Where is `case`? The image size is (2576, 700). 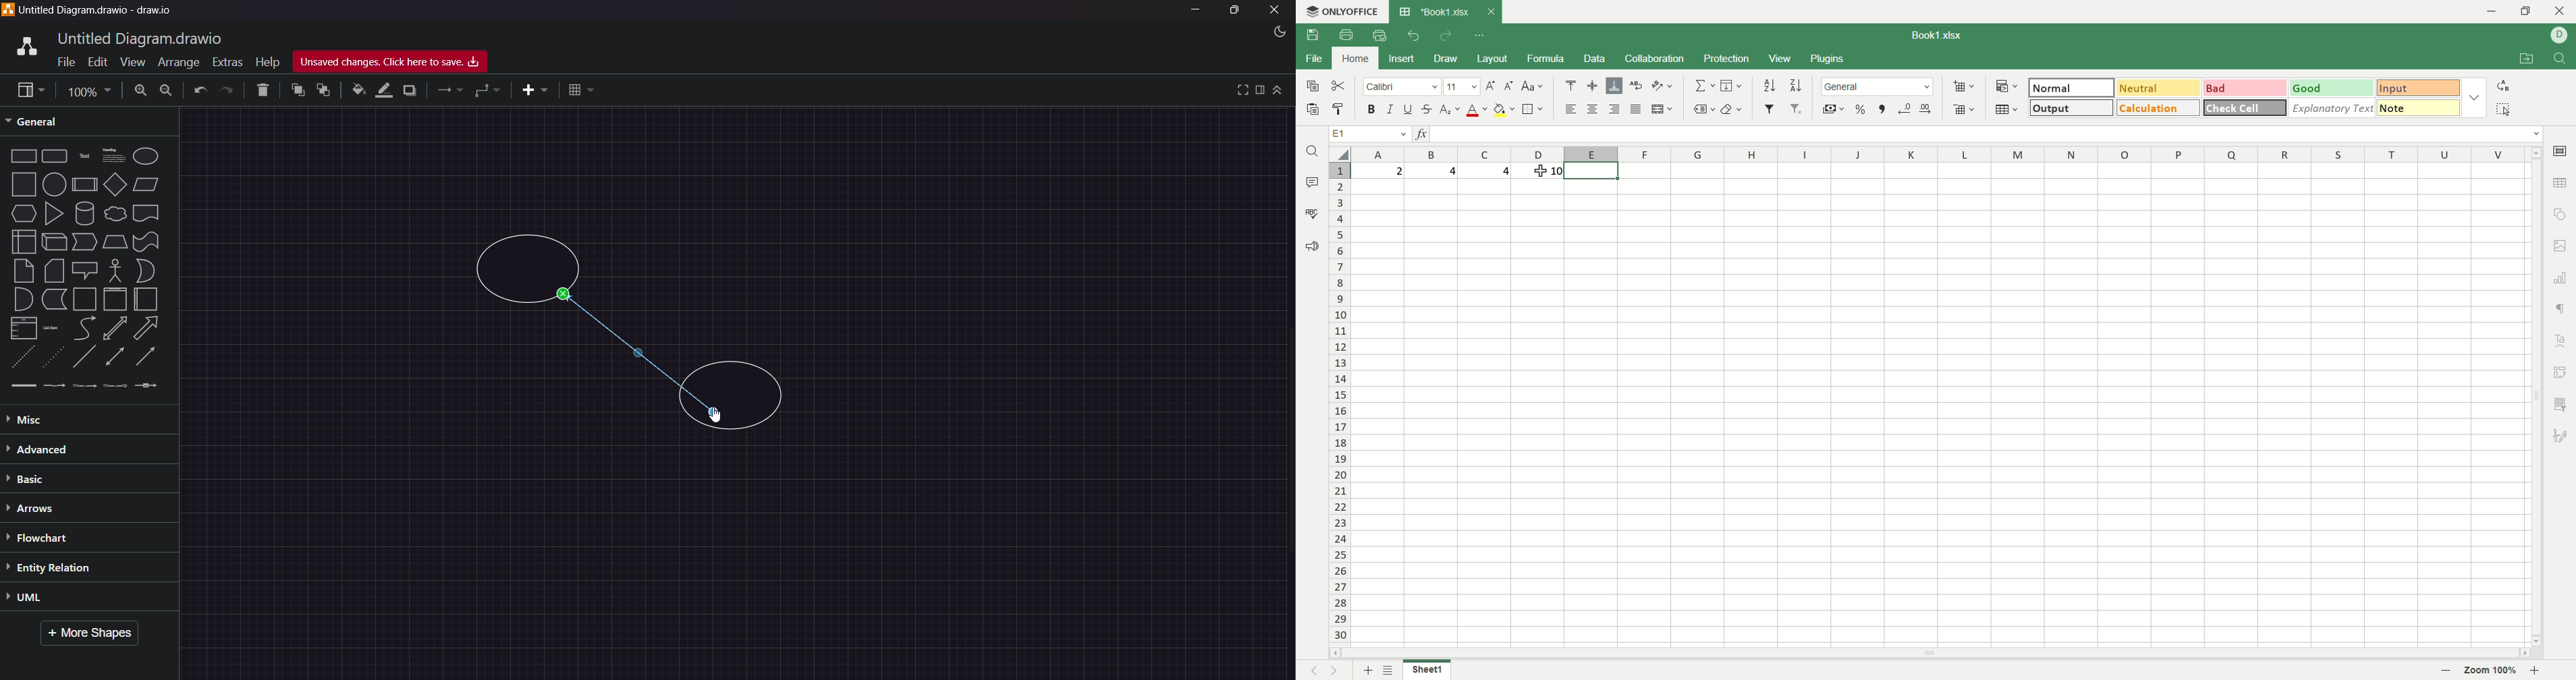 case is located at coordinates (1533, 85).